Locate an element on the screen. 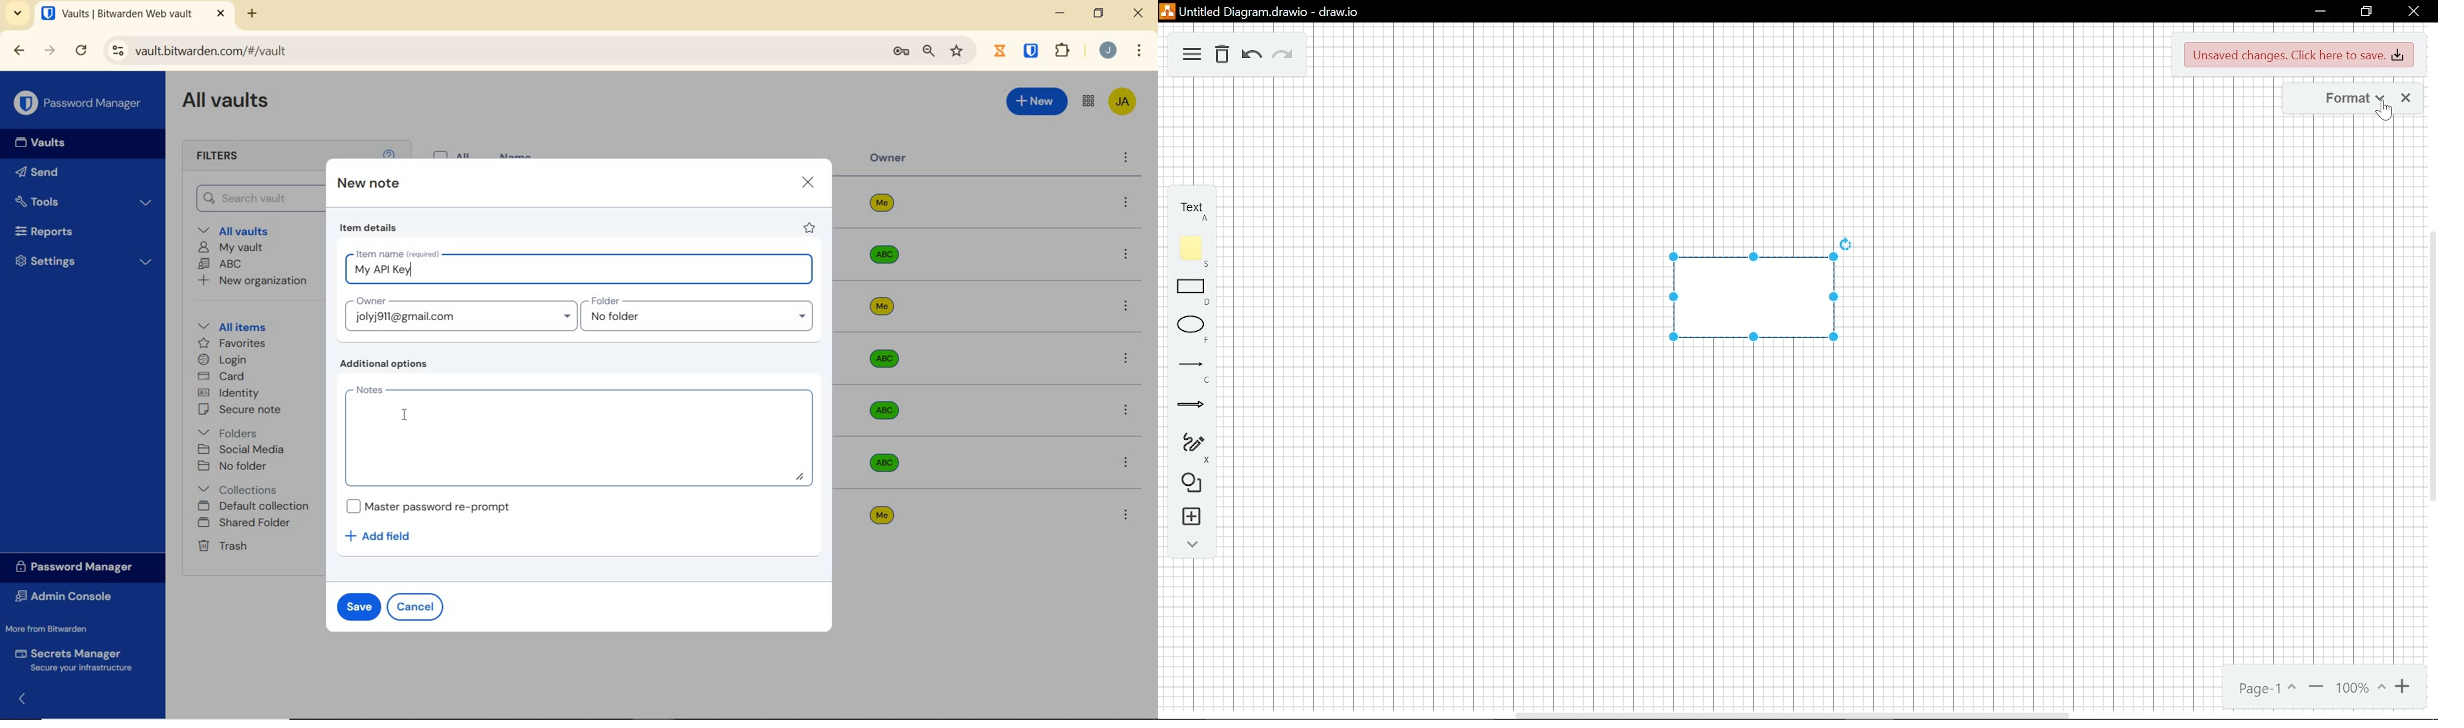  extensions is located at coordinates (1065, 50).